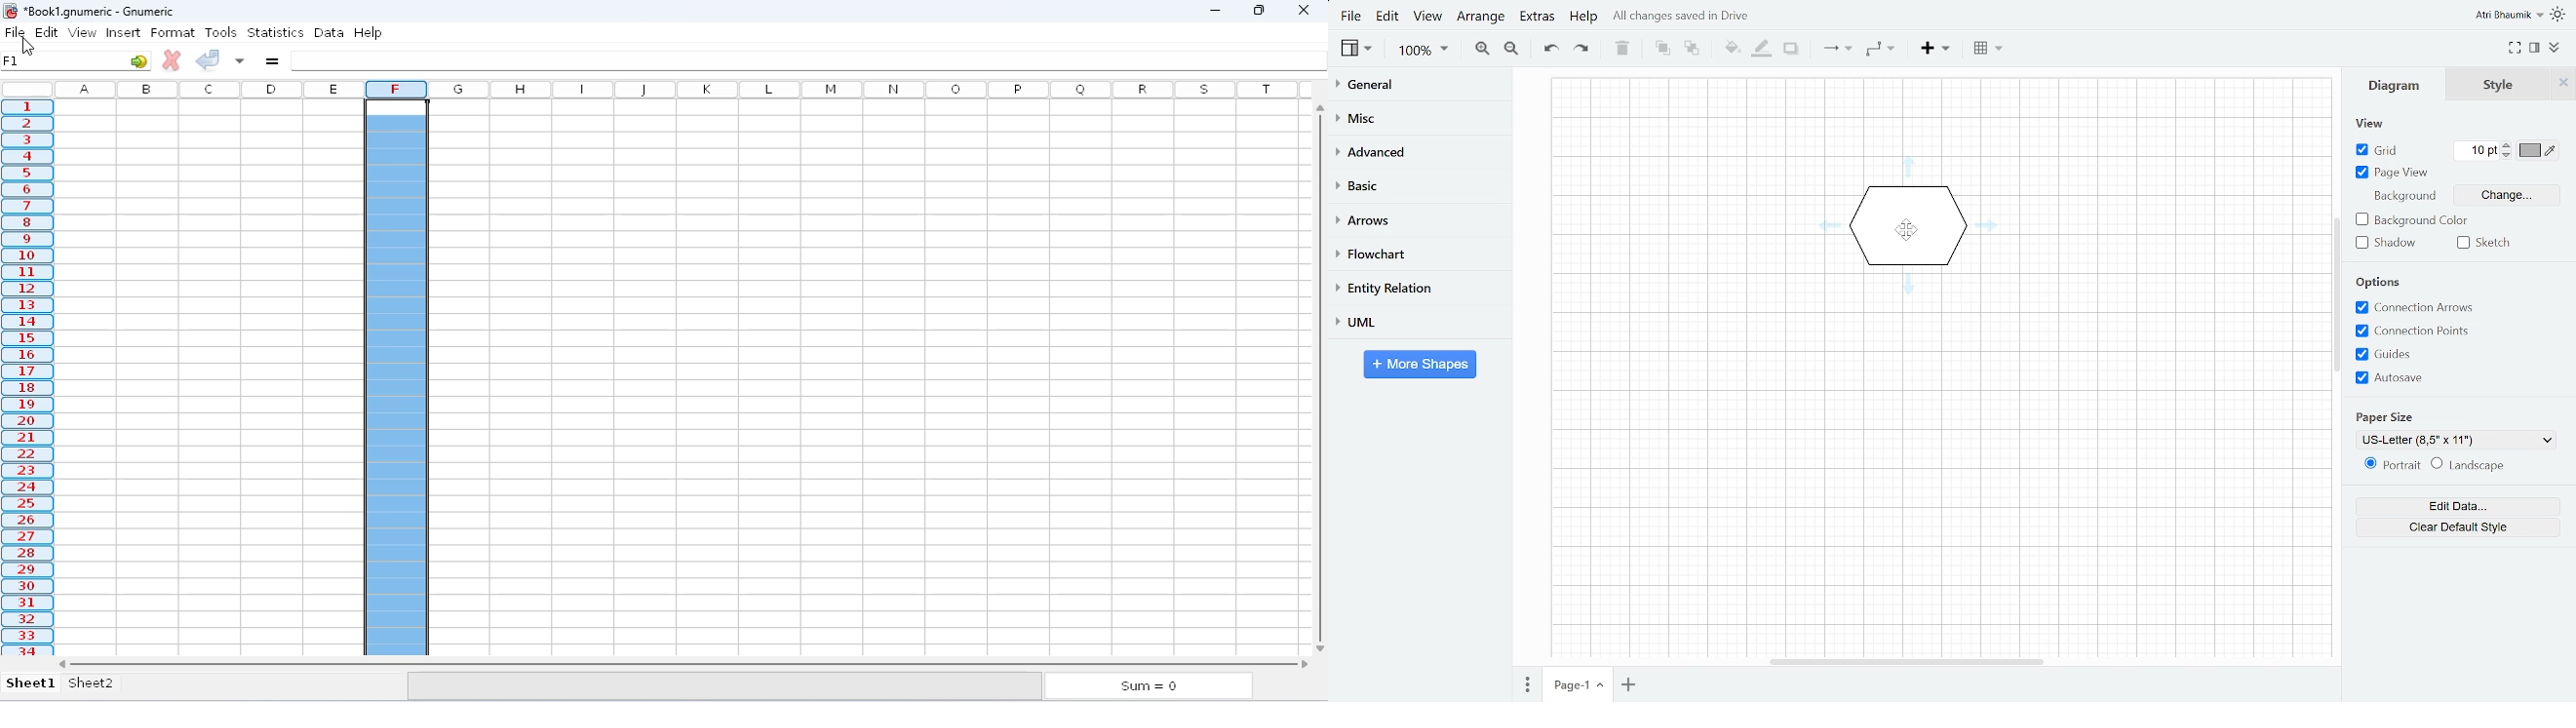 The width and height of the screenshot is (2576, 728). I want to click on file, so click(15, 31).